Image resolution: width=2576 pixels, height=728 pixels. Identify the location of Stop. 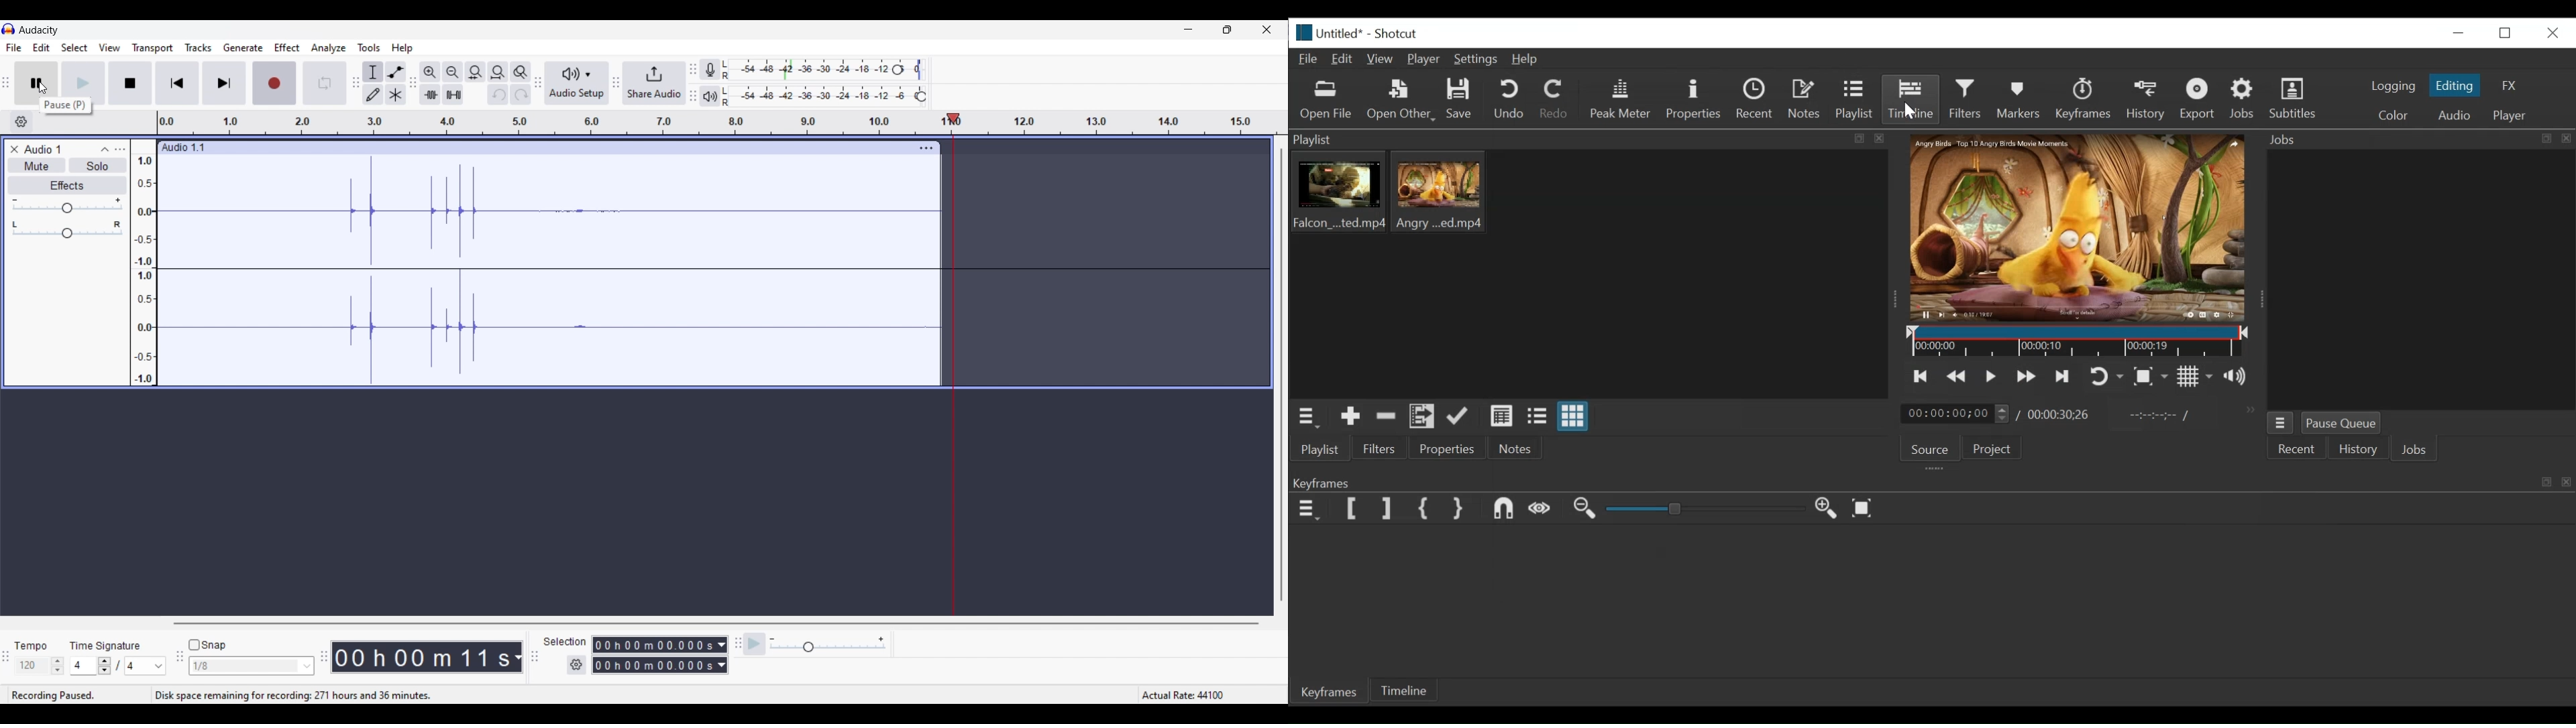
(130, 83).